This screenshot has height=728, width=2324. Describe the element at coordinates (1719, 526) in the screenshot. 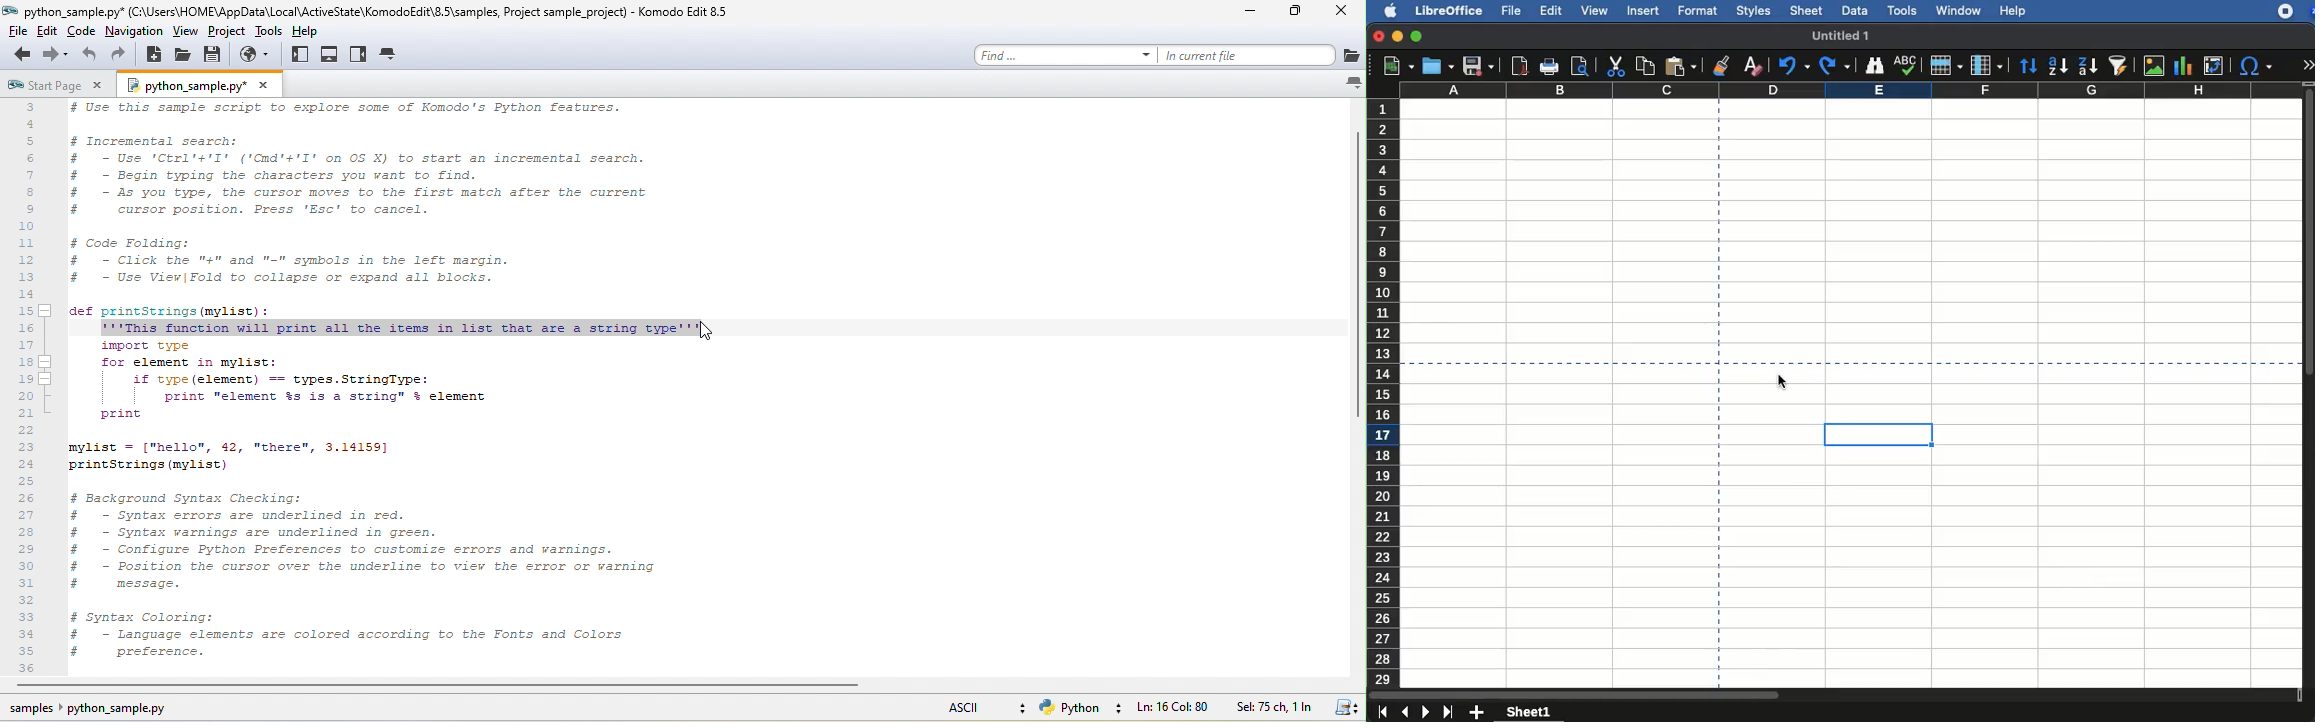

I see `page break` at that location.